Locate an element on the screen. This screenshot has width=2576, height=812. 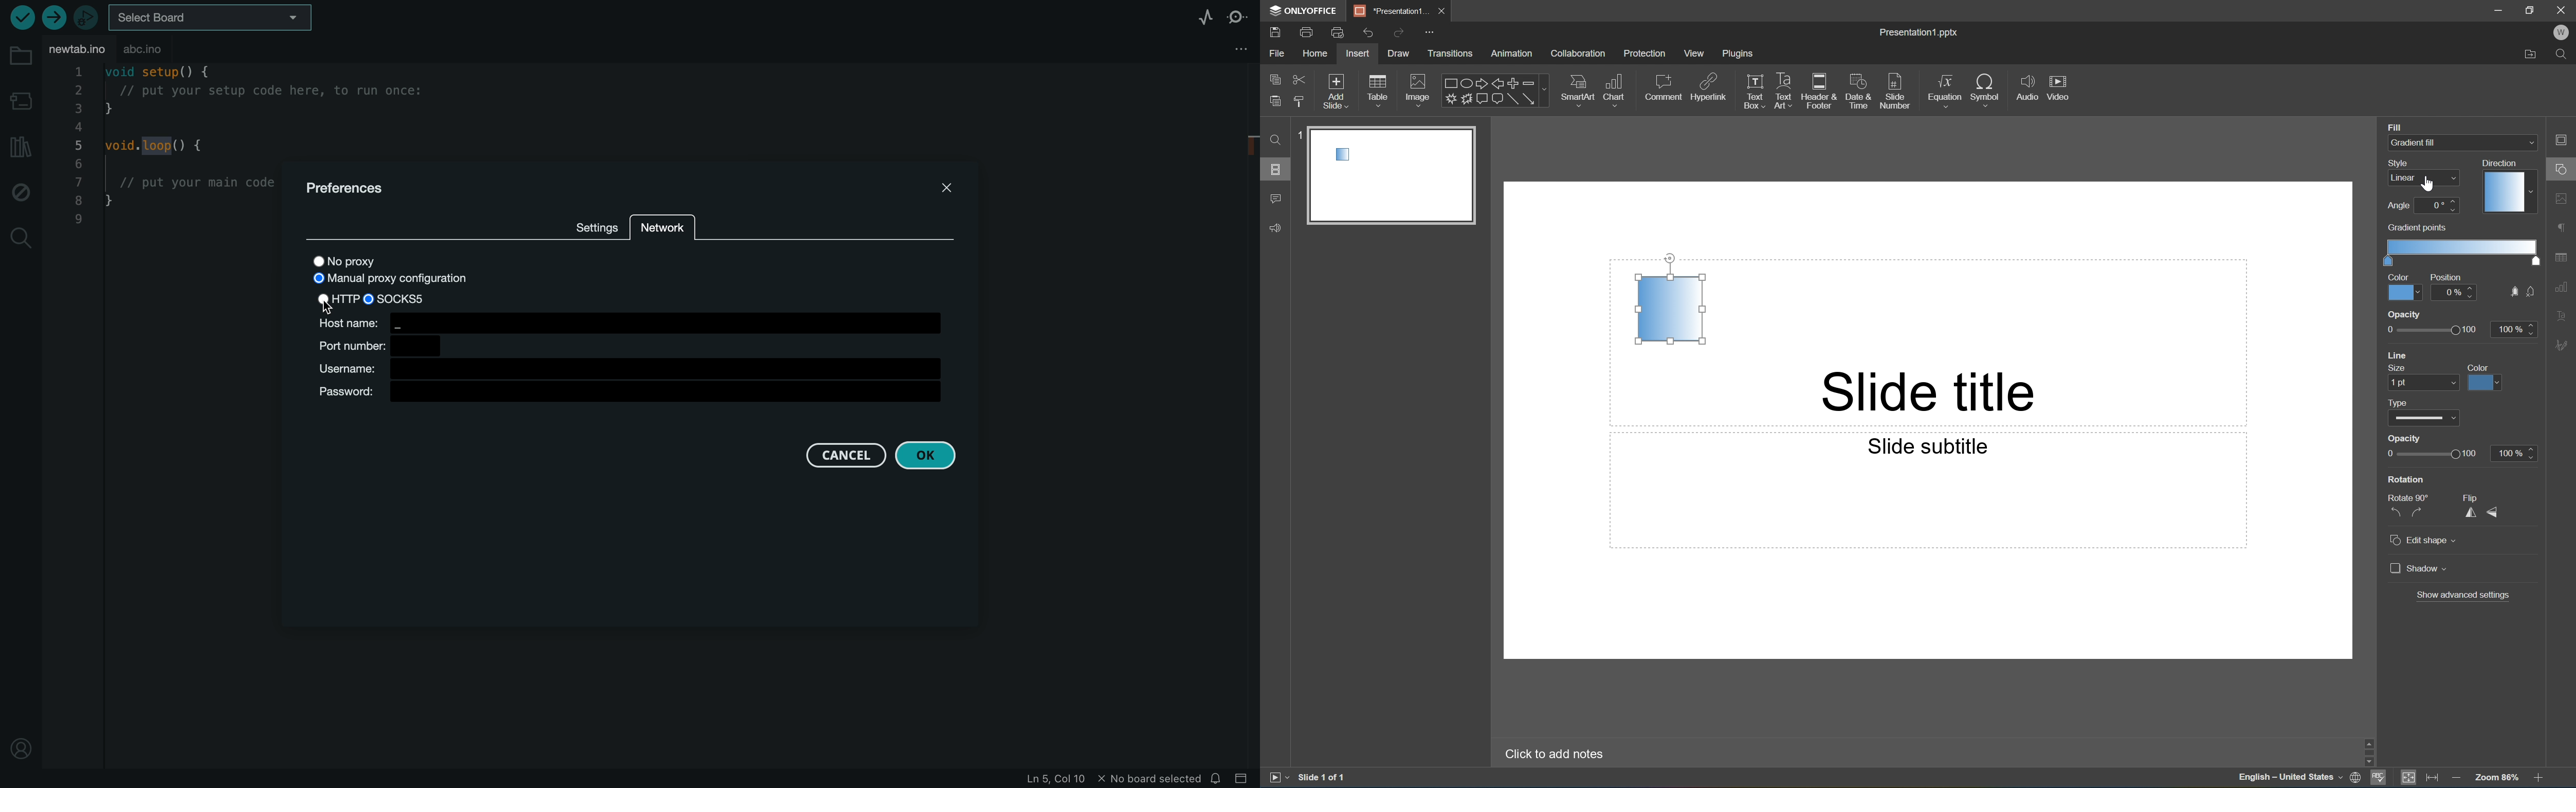
code is located at coordinates (165, 161).